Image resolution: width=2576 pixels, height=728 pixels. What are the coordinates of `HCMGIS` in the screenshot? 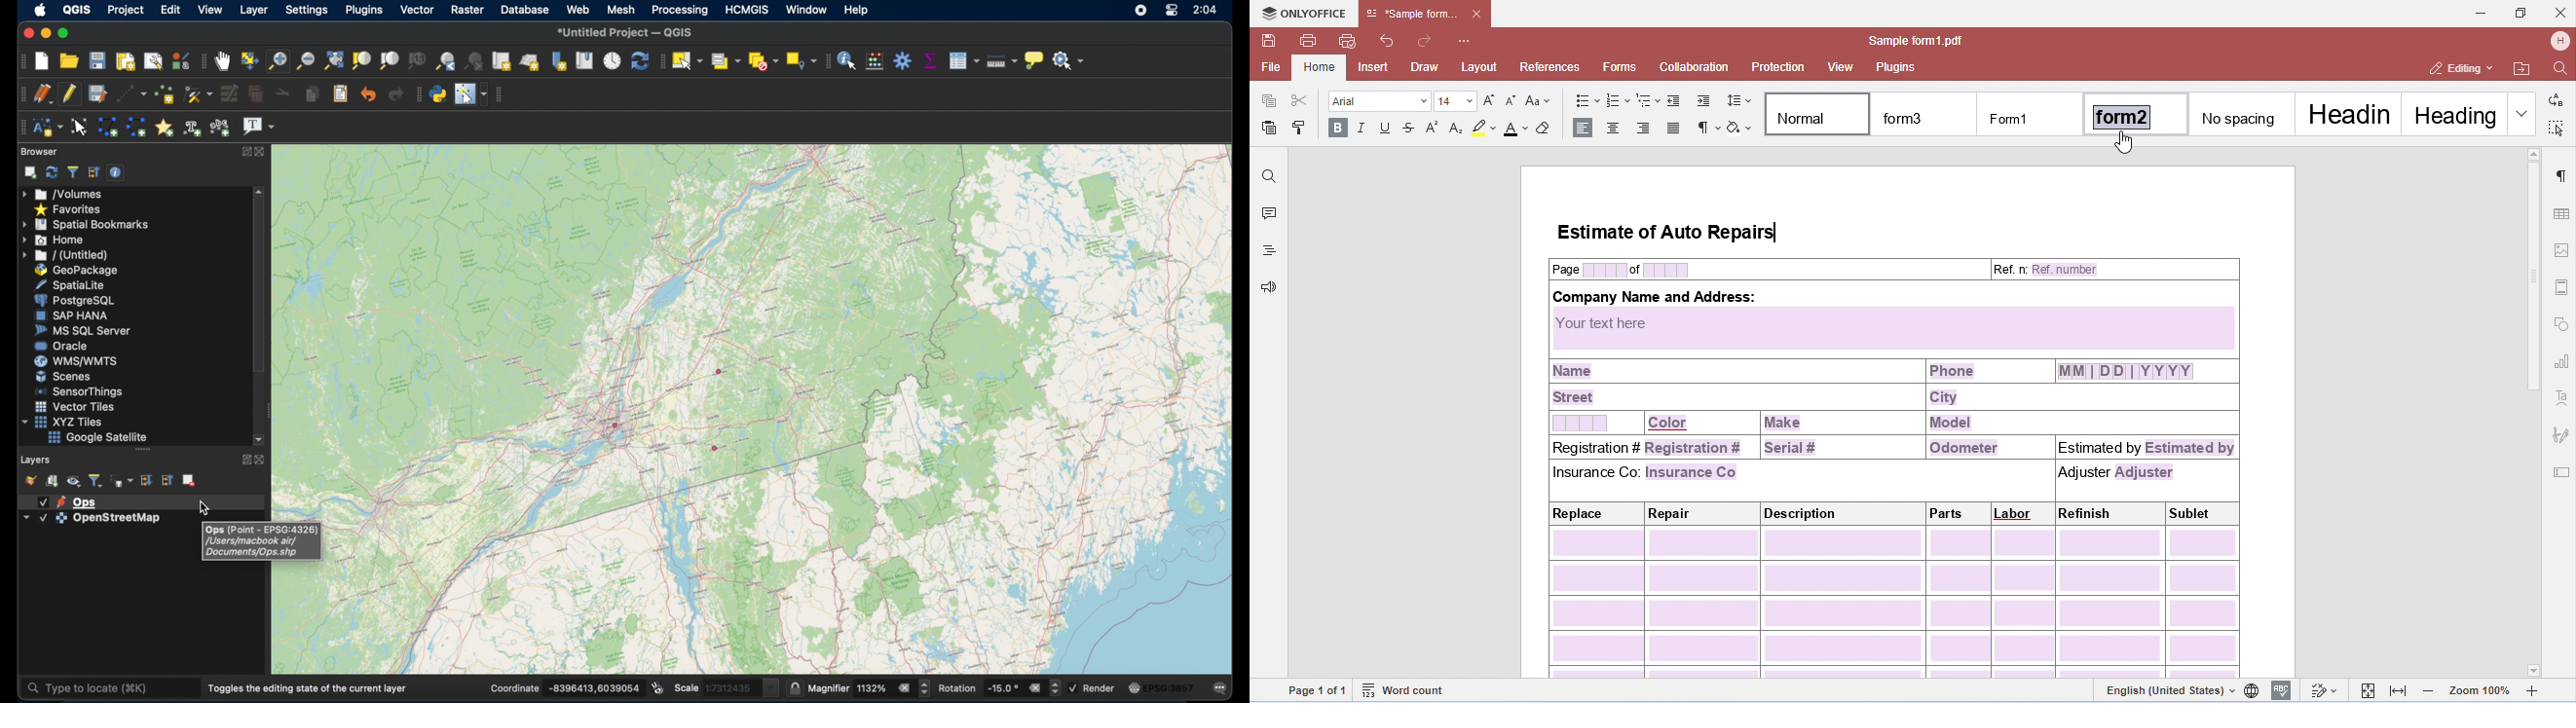 It's located at (745, 10).